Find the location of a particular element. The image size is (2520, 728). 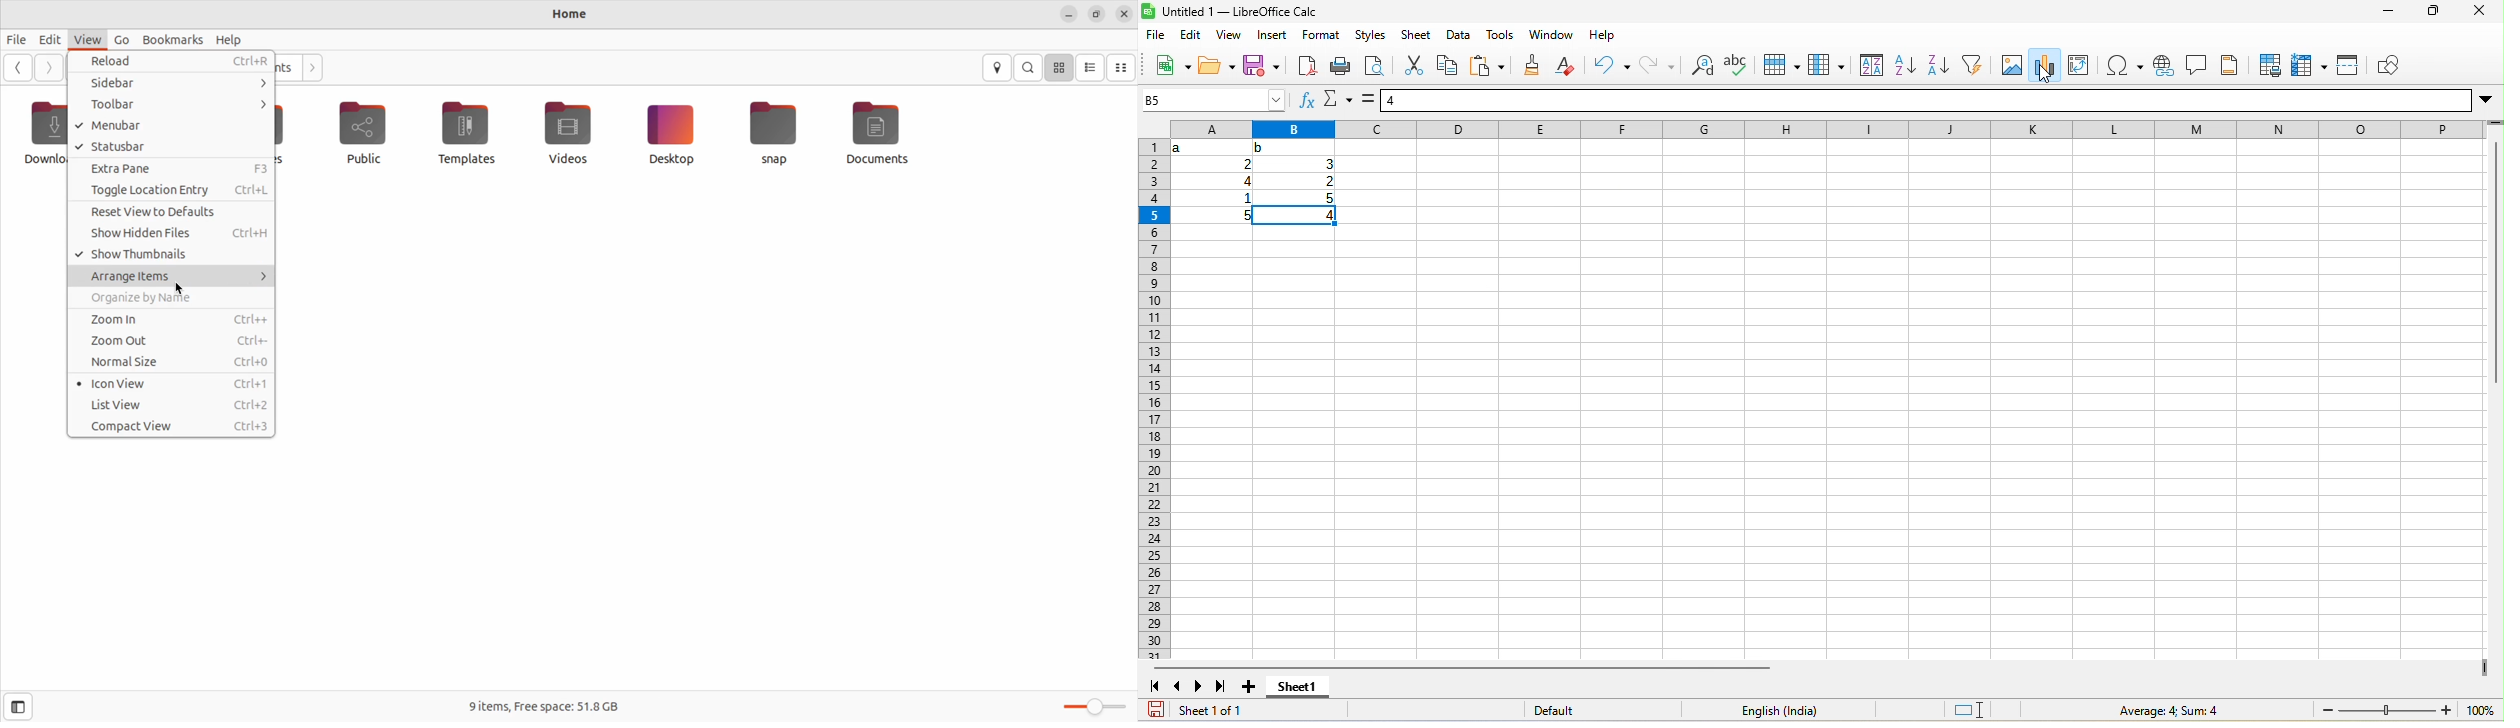

export directly as pdf is located at coordinates (1308, 64).